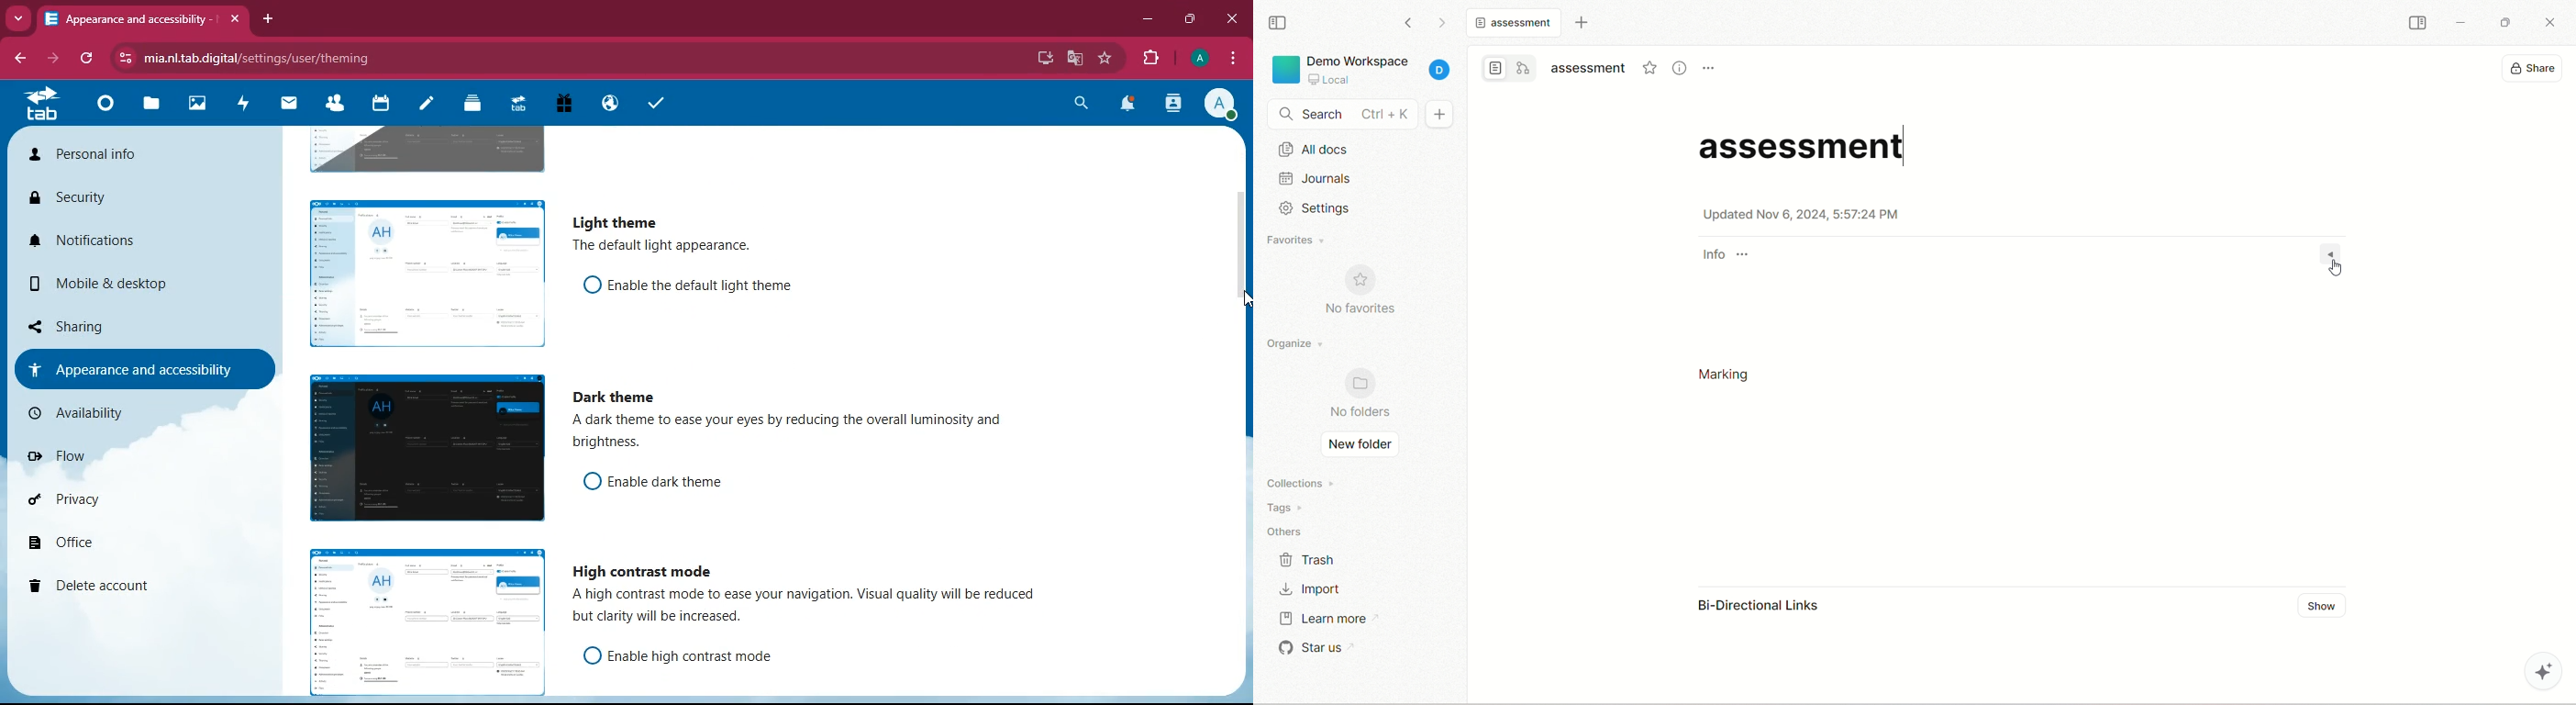  I want to click on back, so click(20, 59).